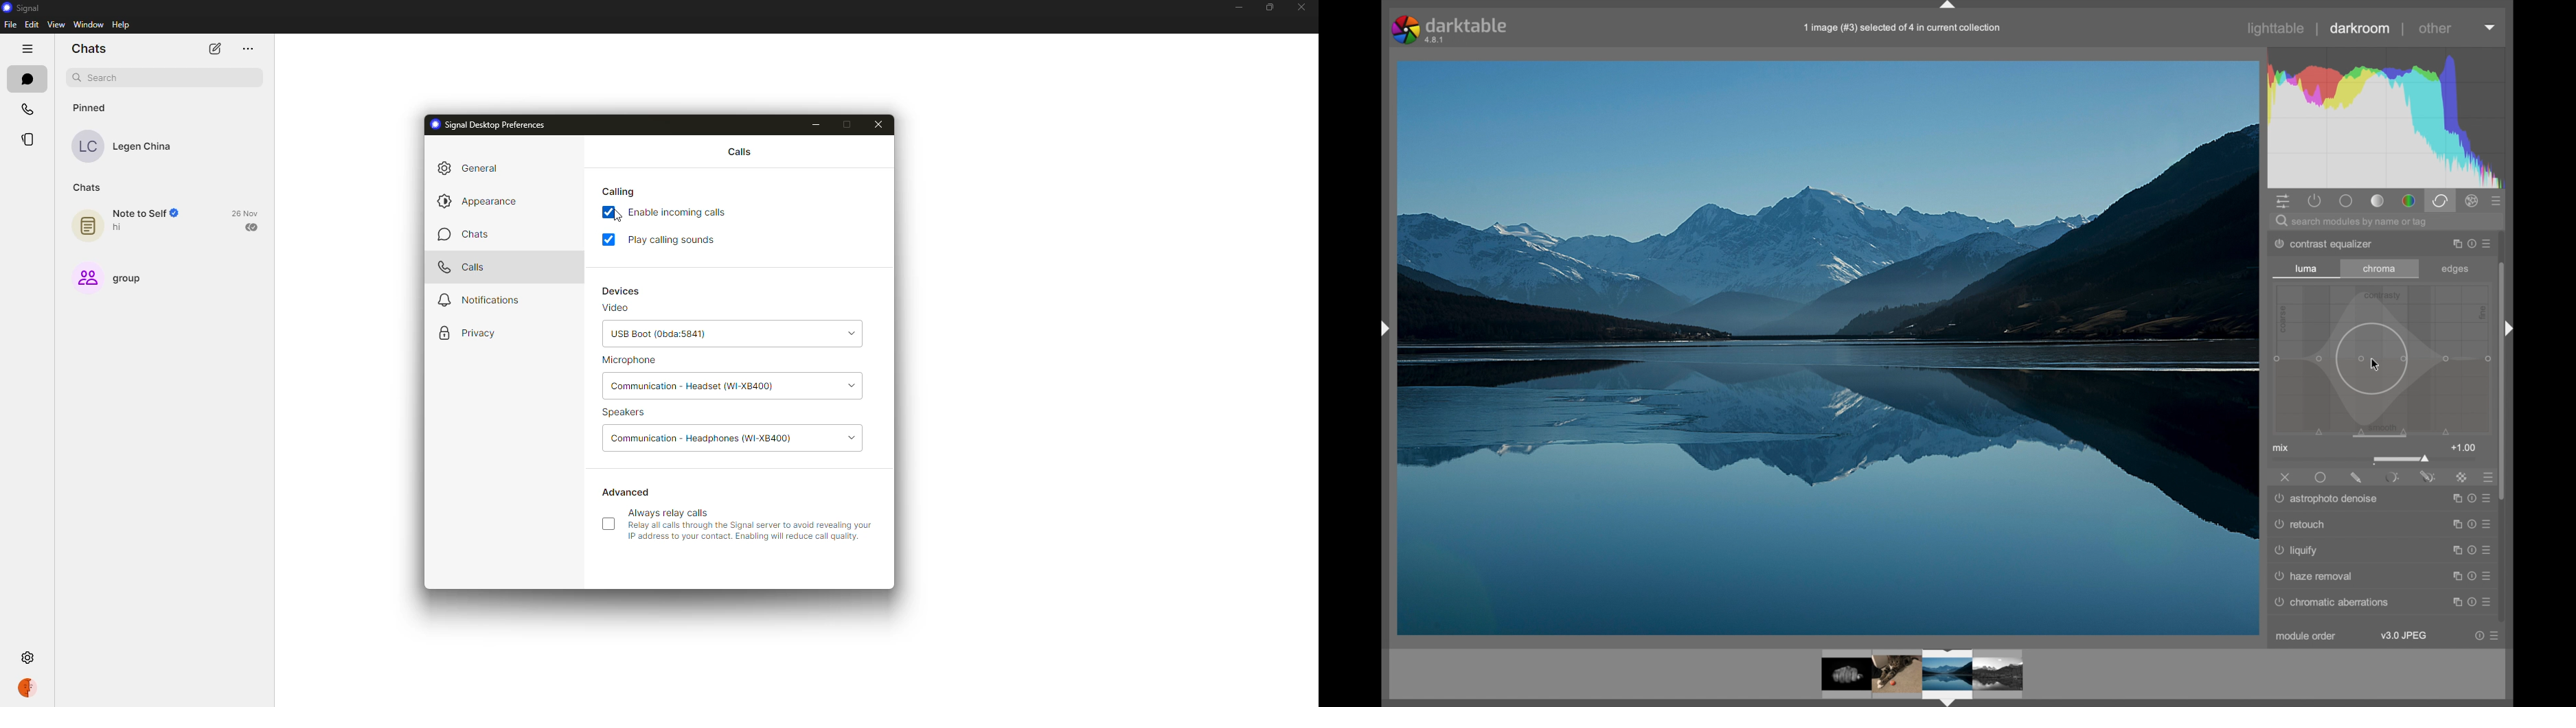 The image size is (2576, 728). What do you see at coordinates (2469, 525) in the screenshot?
I see `more options` at bounding box center [2469, 525].